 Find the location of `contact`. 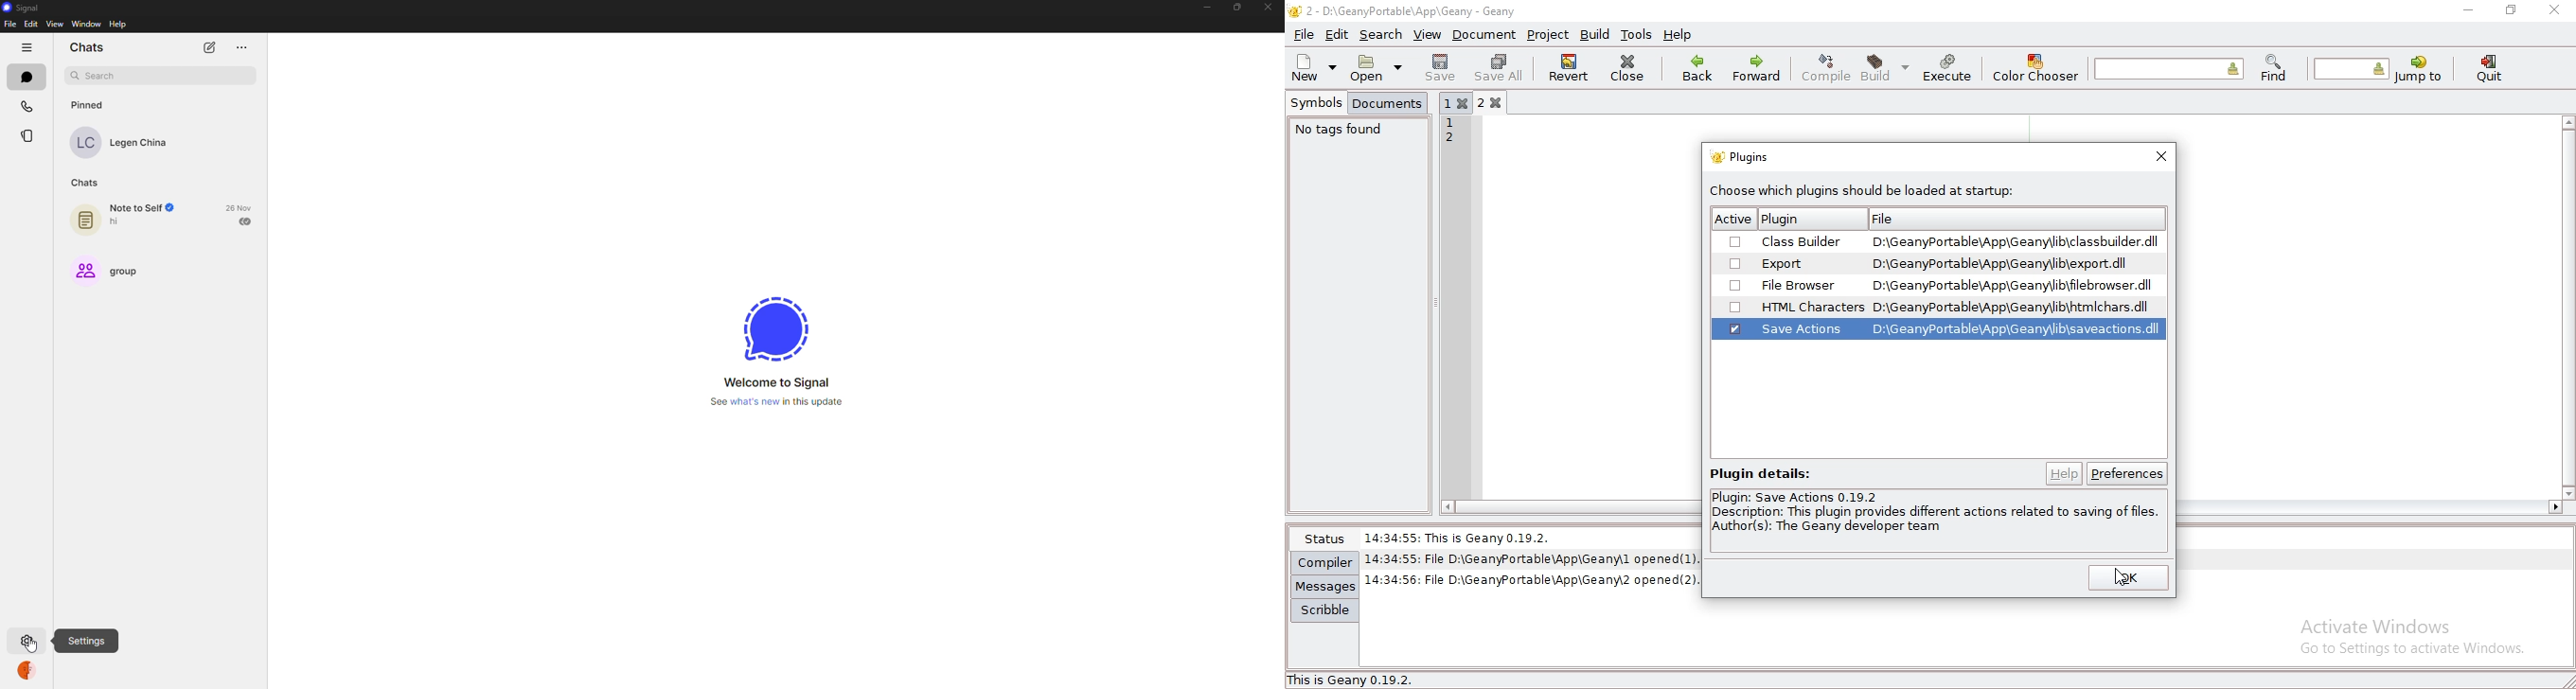

contact is located at coordinates (122, 142).